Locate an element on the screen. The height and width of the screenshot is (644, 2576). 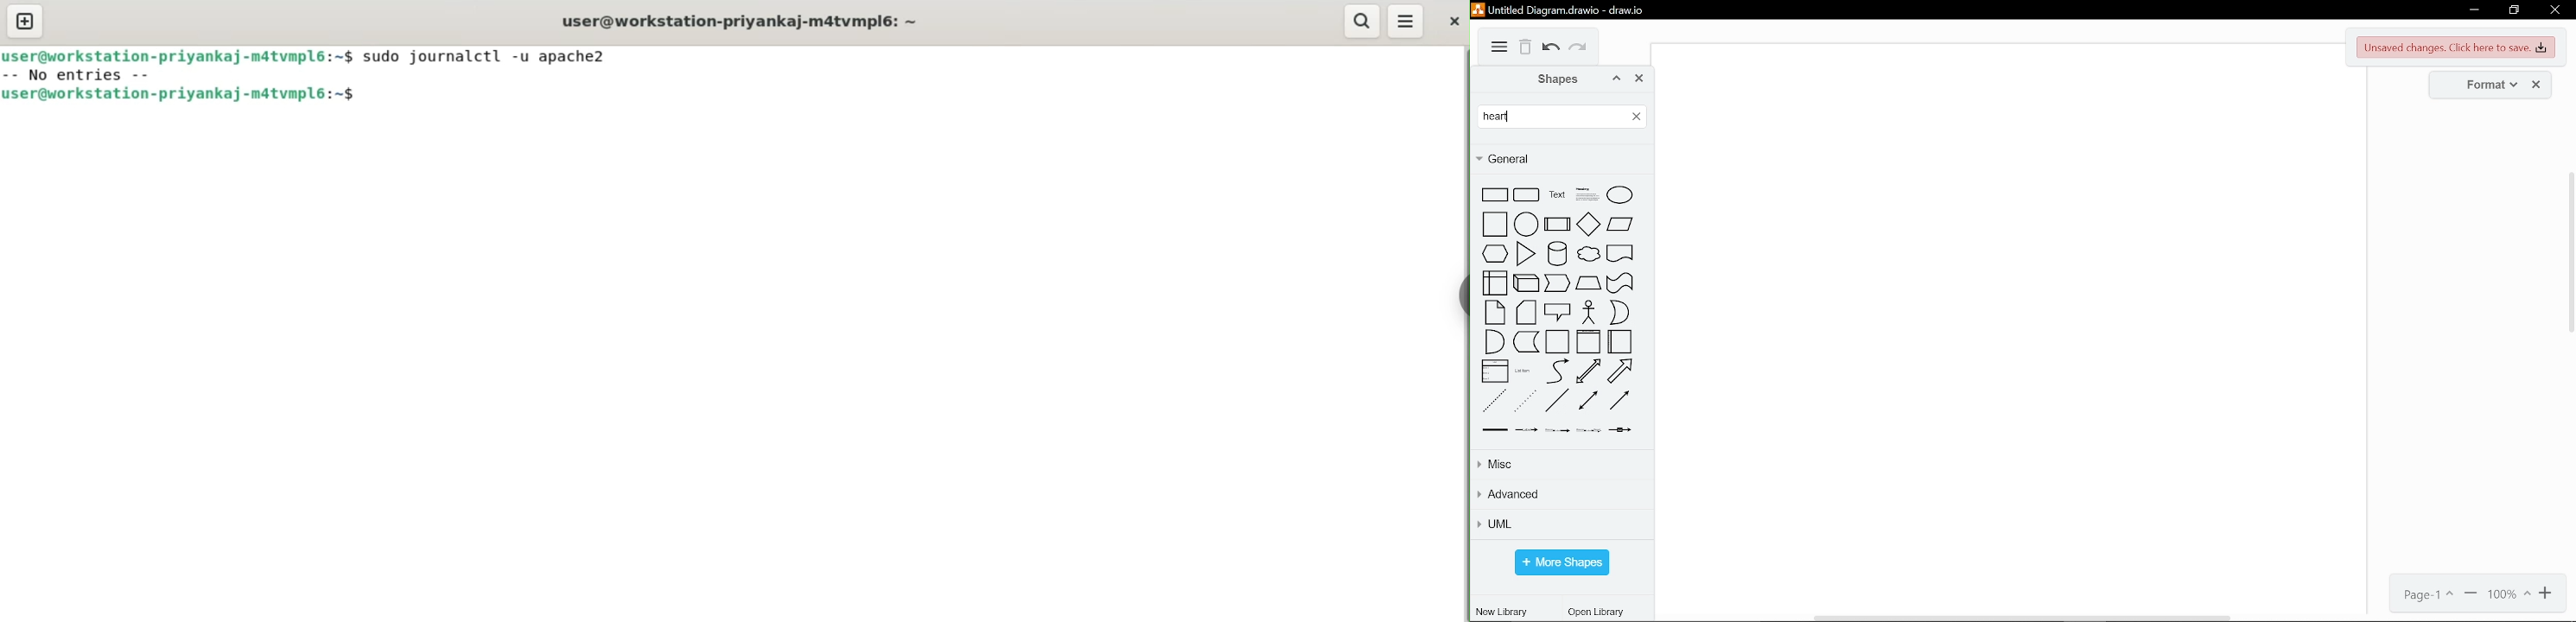
vertical scrollbar is located at coordinates (2569, 251).